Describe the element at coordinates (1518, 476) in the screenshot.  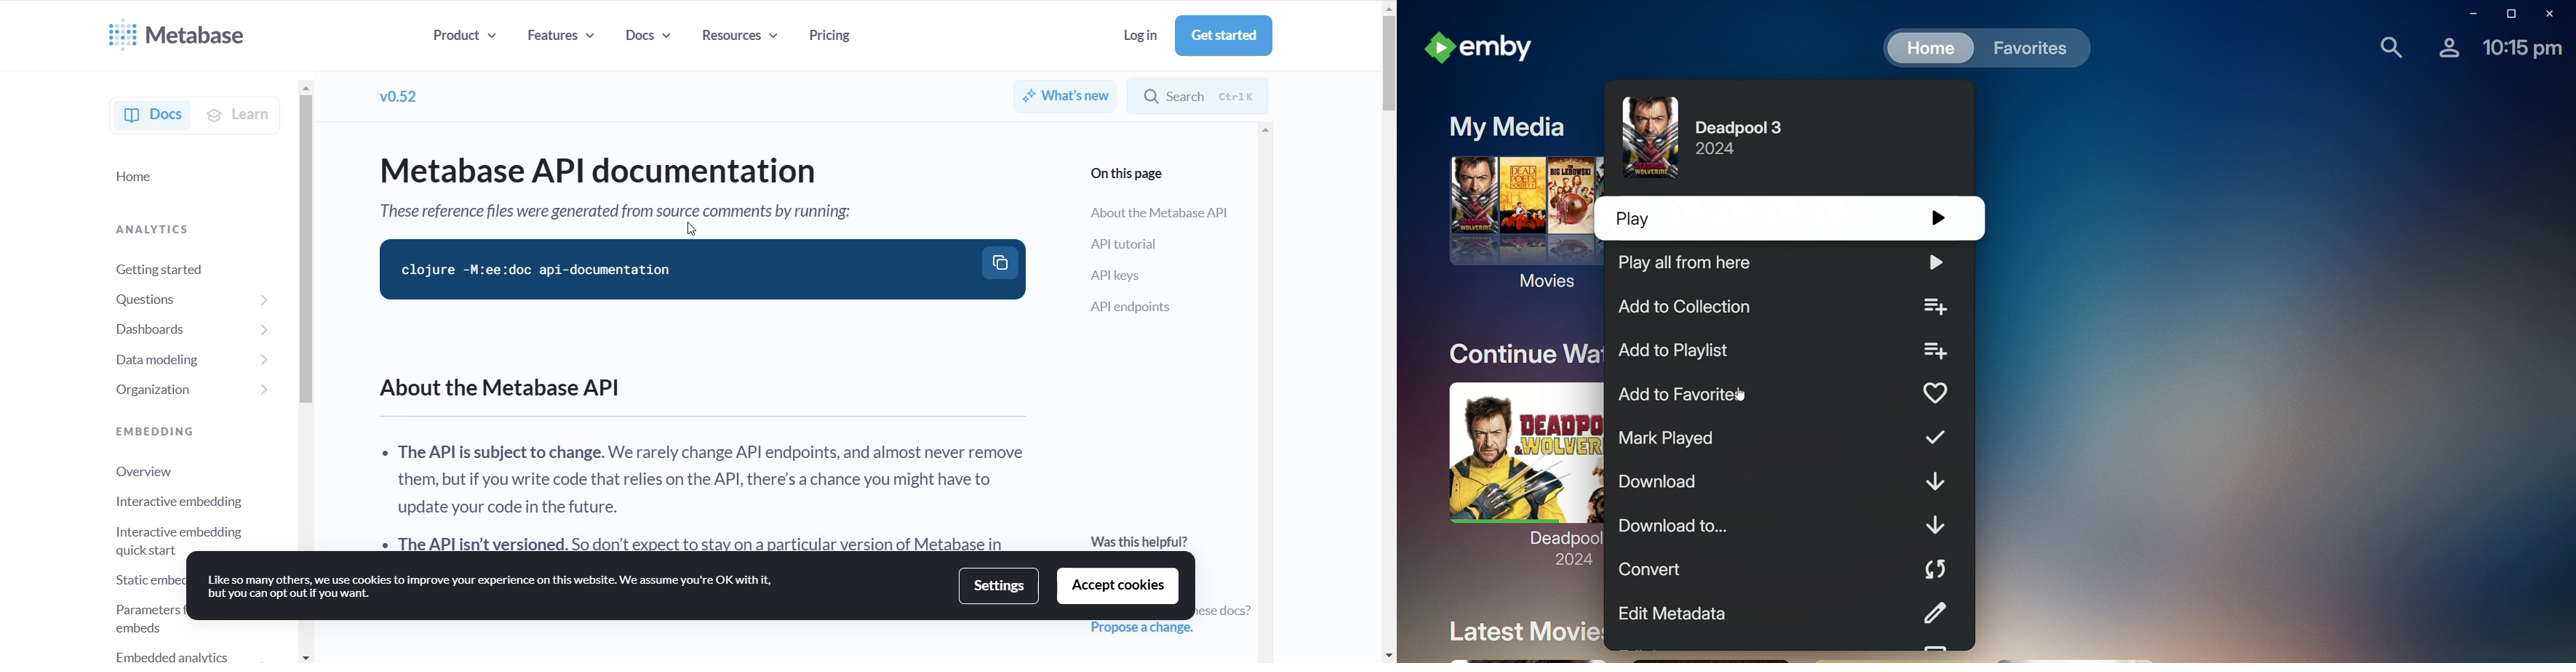
I see `Deadpool 3` at that location.